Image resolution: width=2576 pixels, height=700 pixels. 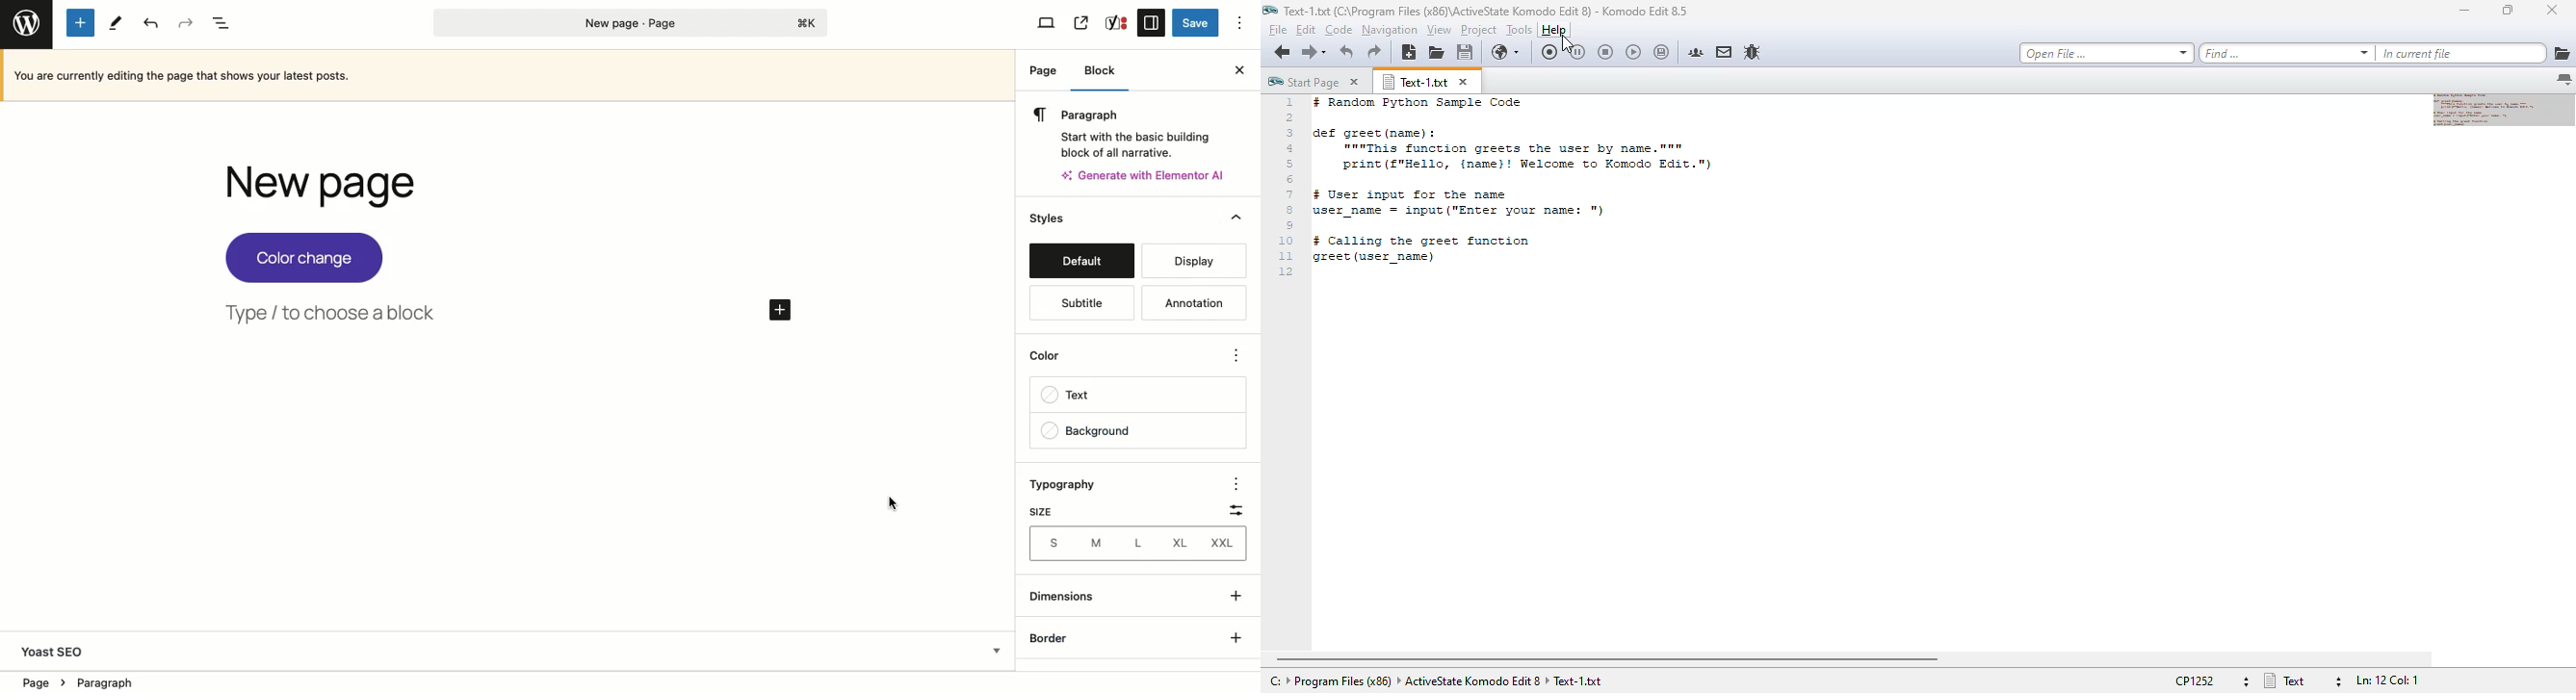 What do you see at coordinates (511, 75) in the screenshot?
I see `Currently editing the page that show your latest posts` at bounding box center [511, 75].